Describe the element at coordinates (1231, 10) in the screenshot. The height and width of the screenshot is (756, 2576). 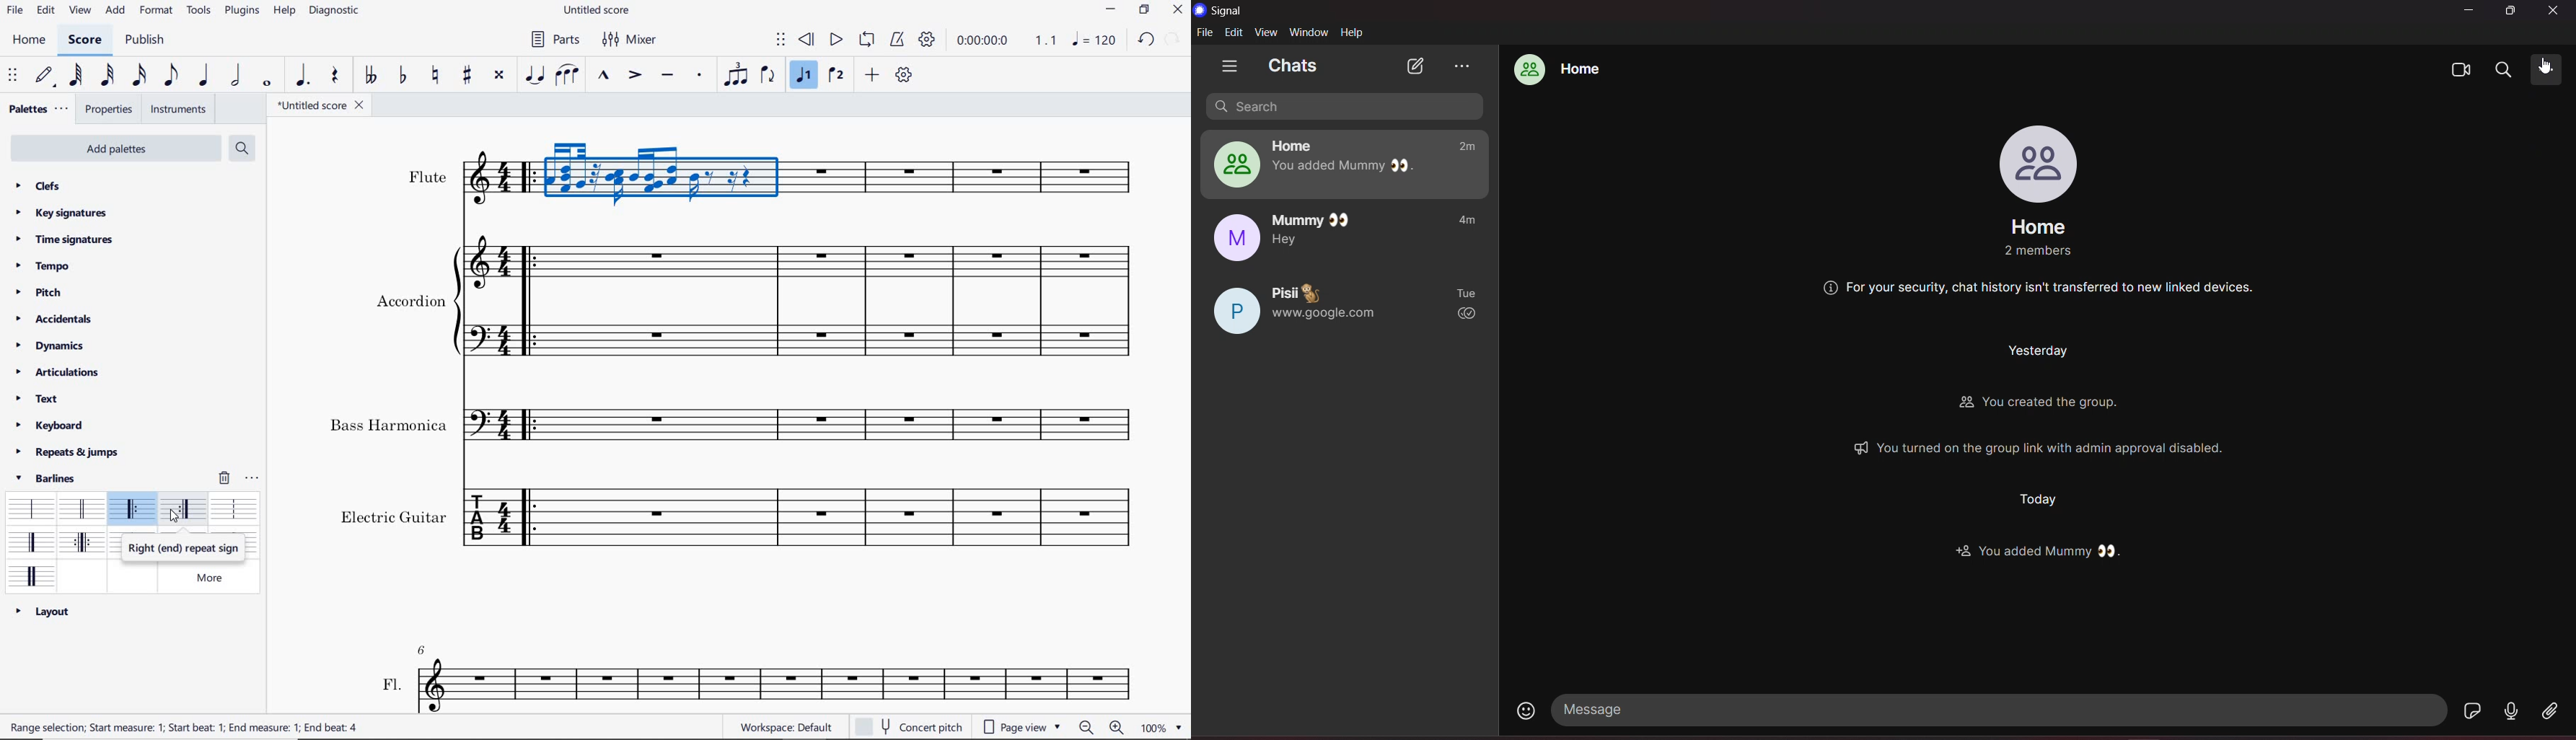
I see `title` at that location.